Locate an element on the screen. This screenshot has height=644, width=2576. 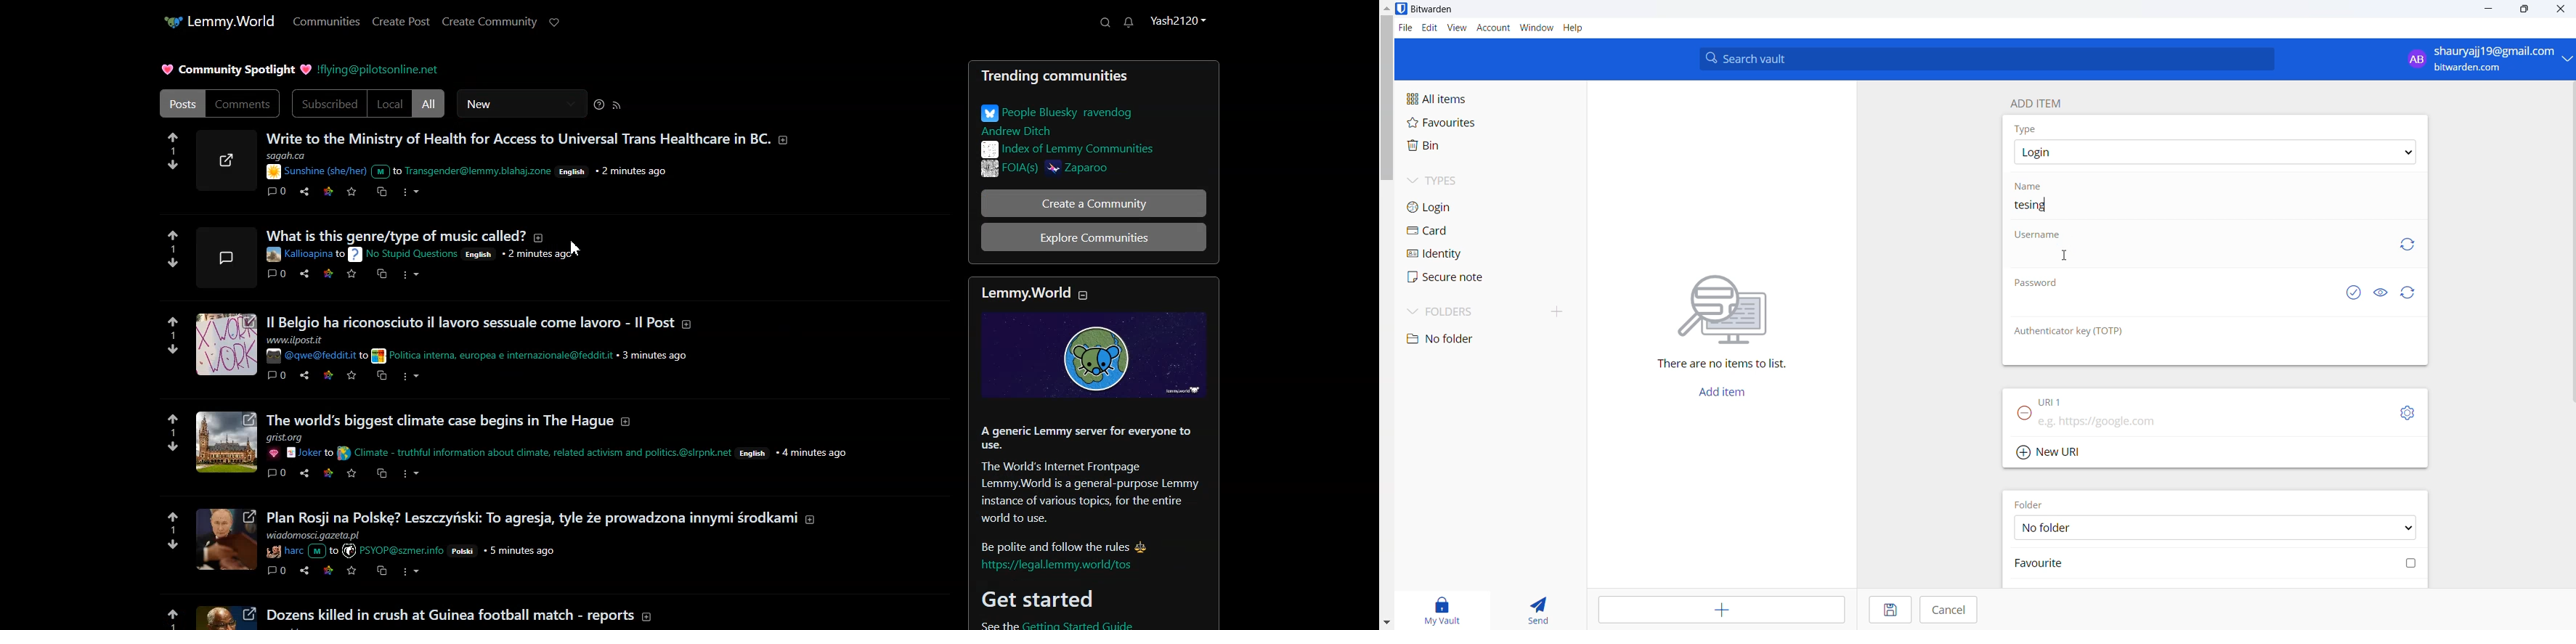
text is located at coordinates (317, 355).